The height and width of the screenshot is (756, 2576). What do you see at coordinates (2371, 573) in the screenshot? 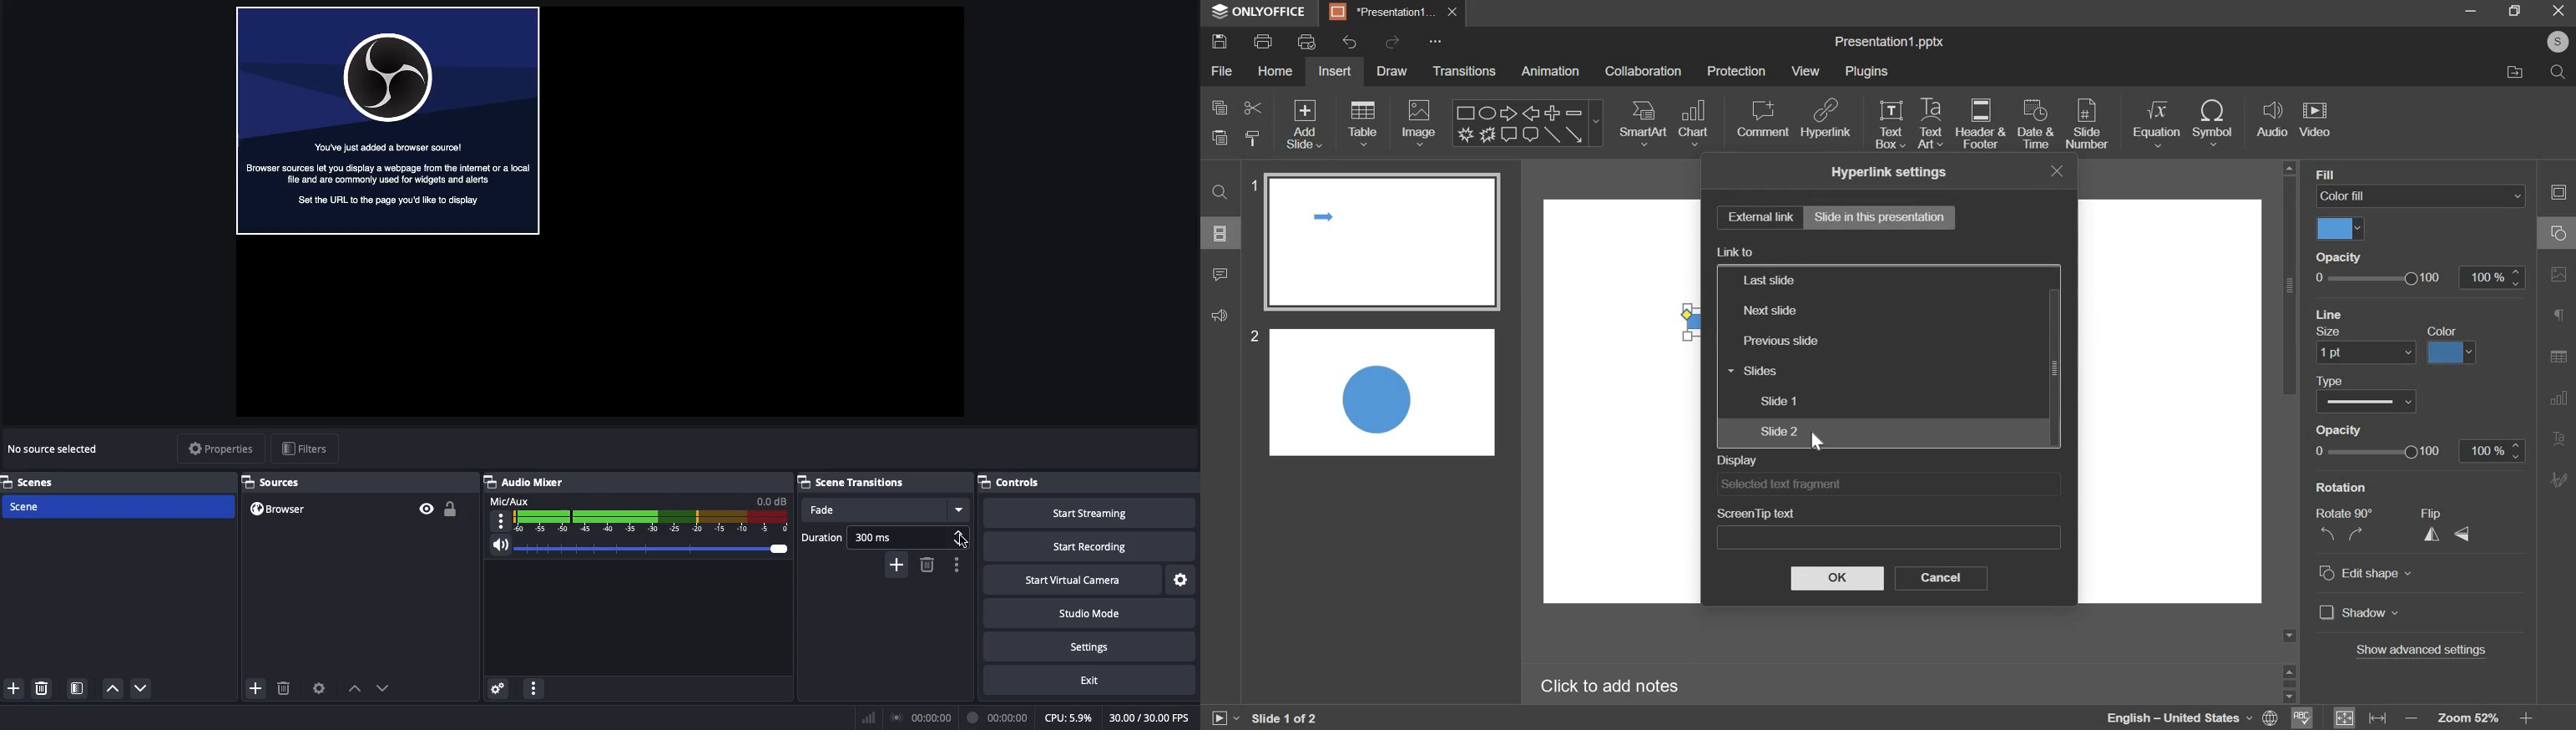
I see `edit shape` at bounding box center [2371, 573].